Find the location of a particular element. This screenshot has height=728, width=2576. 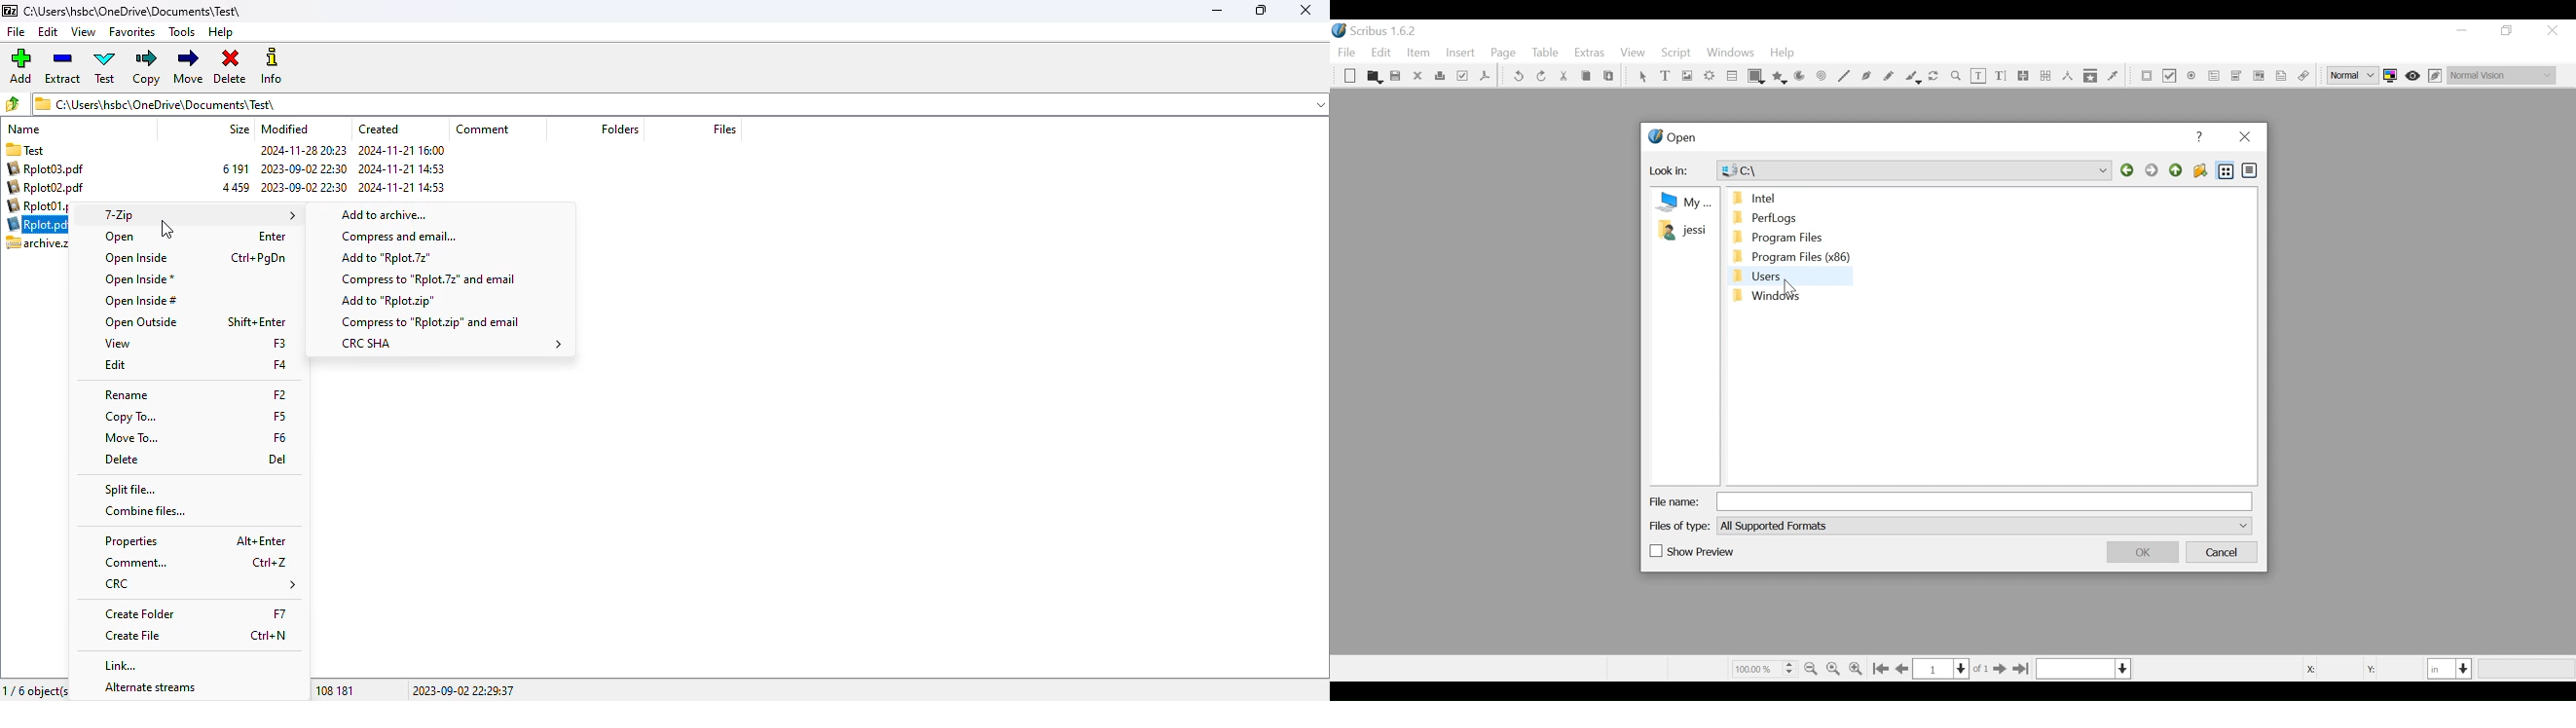

Edit in Preview mode is located at coordinates (2436, 75).